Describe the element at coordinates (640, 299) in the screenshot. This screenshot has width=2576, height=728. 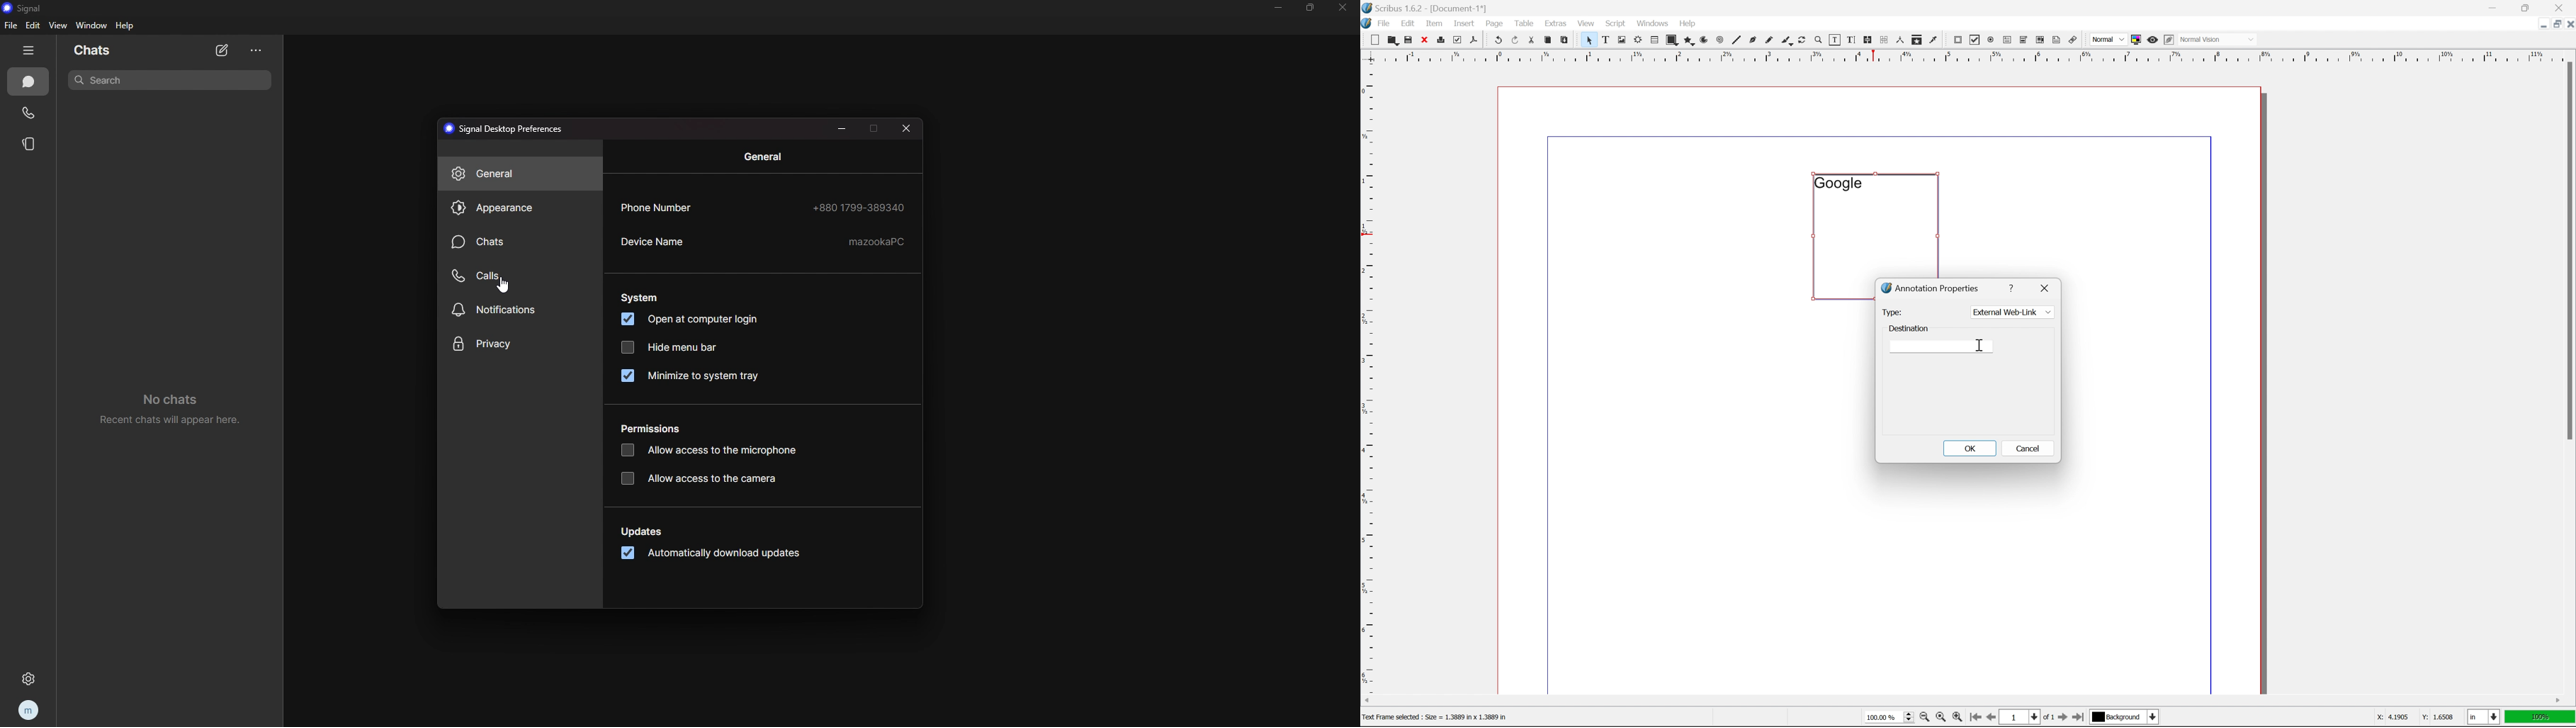
I see `system` at that location.